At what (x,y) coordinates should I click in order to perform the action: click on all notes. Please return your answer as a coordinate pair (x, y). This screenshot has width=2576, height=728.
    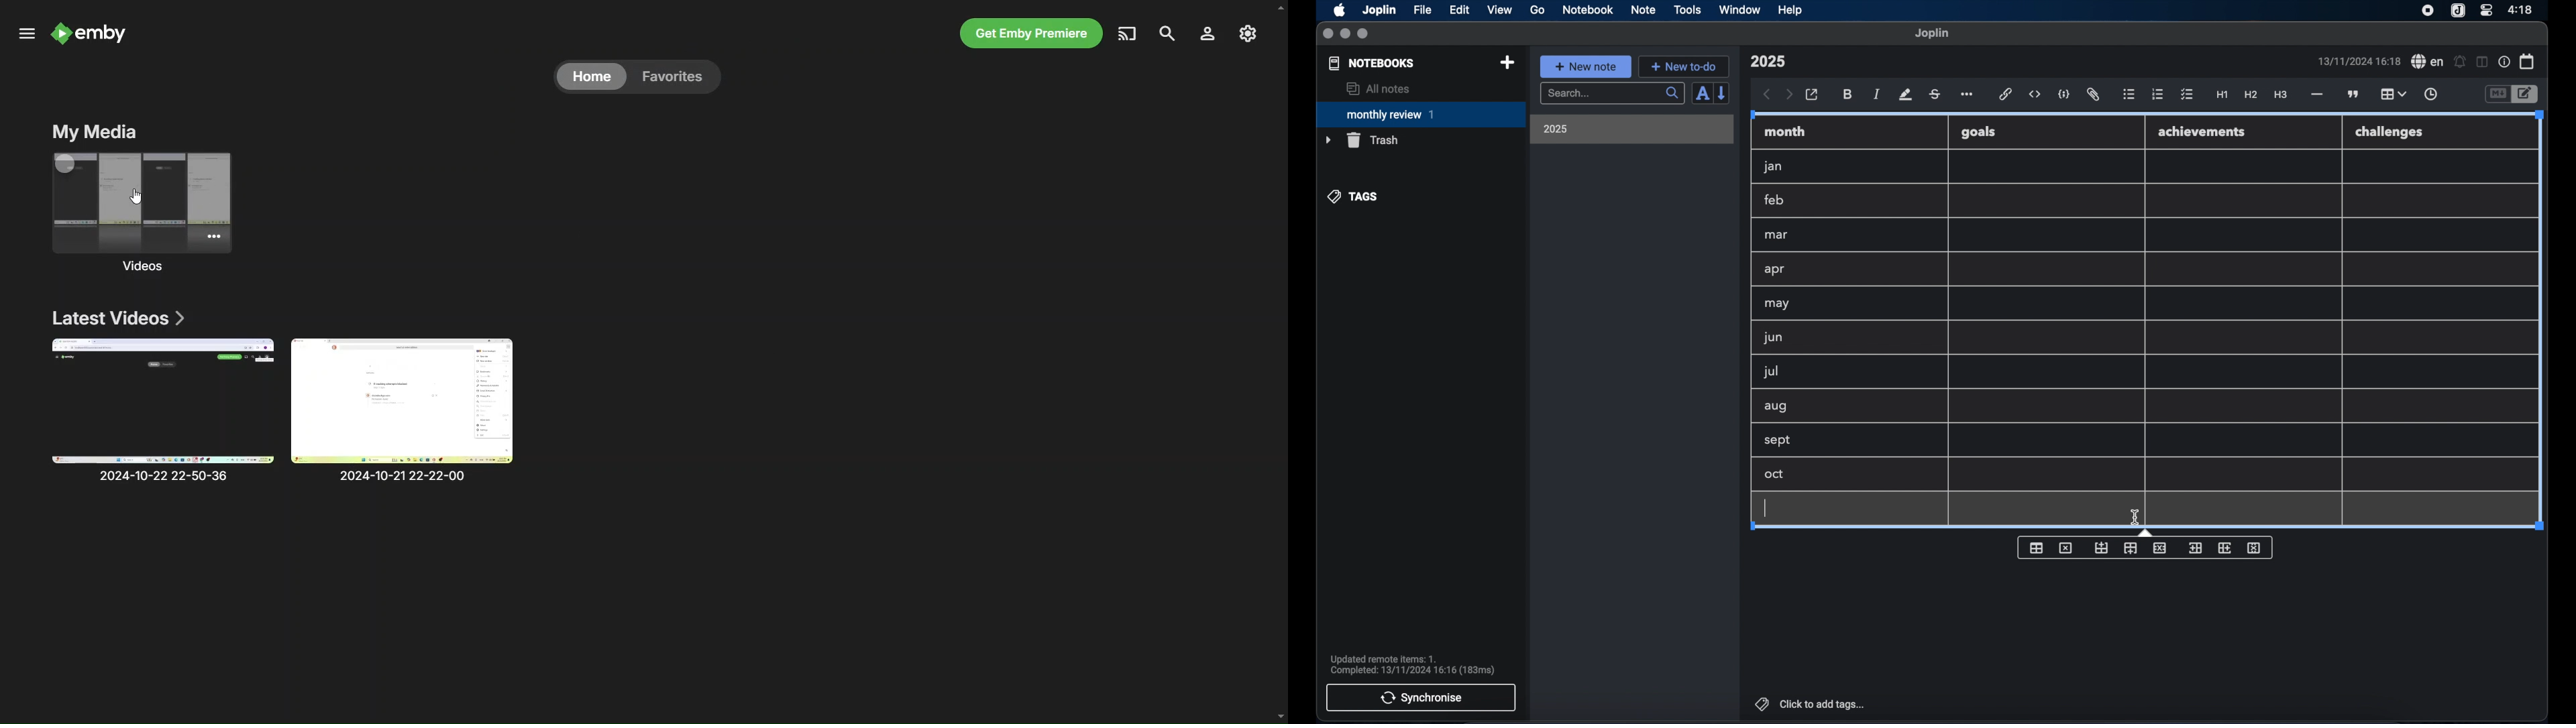
    Looking at the image, I should click on (1378, 88).